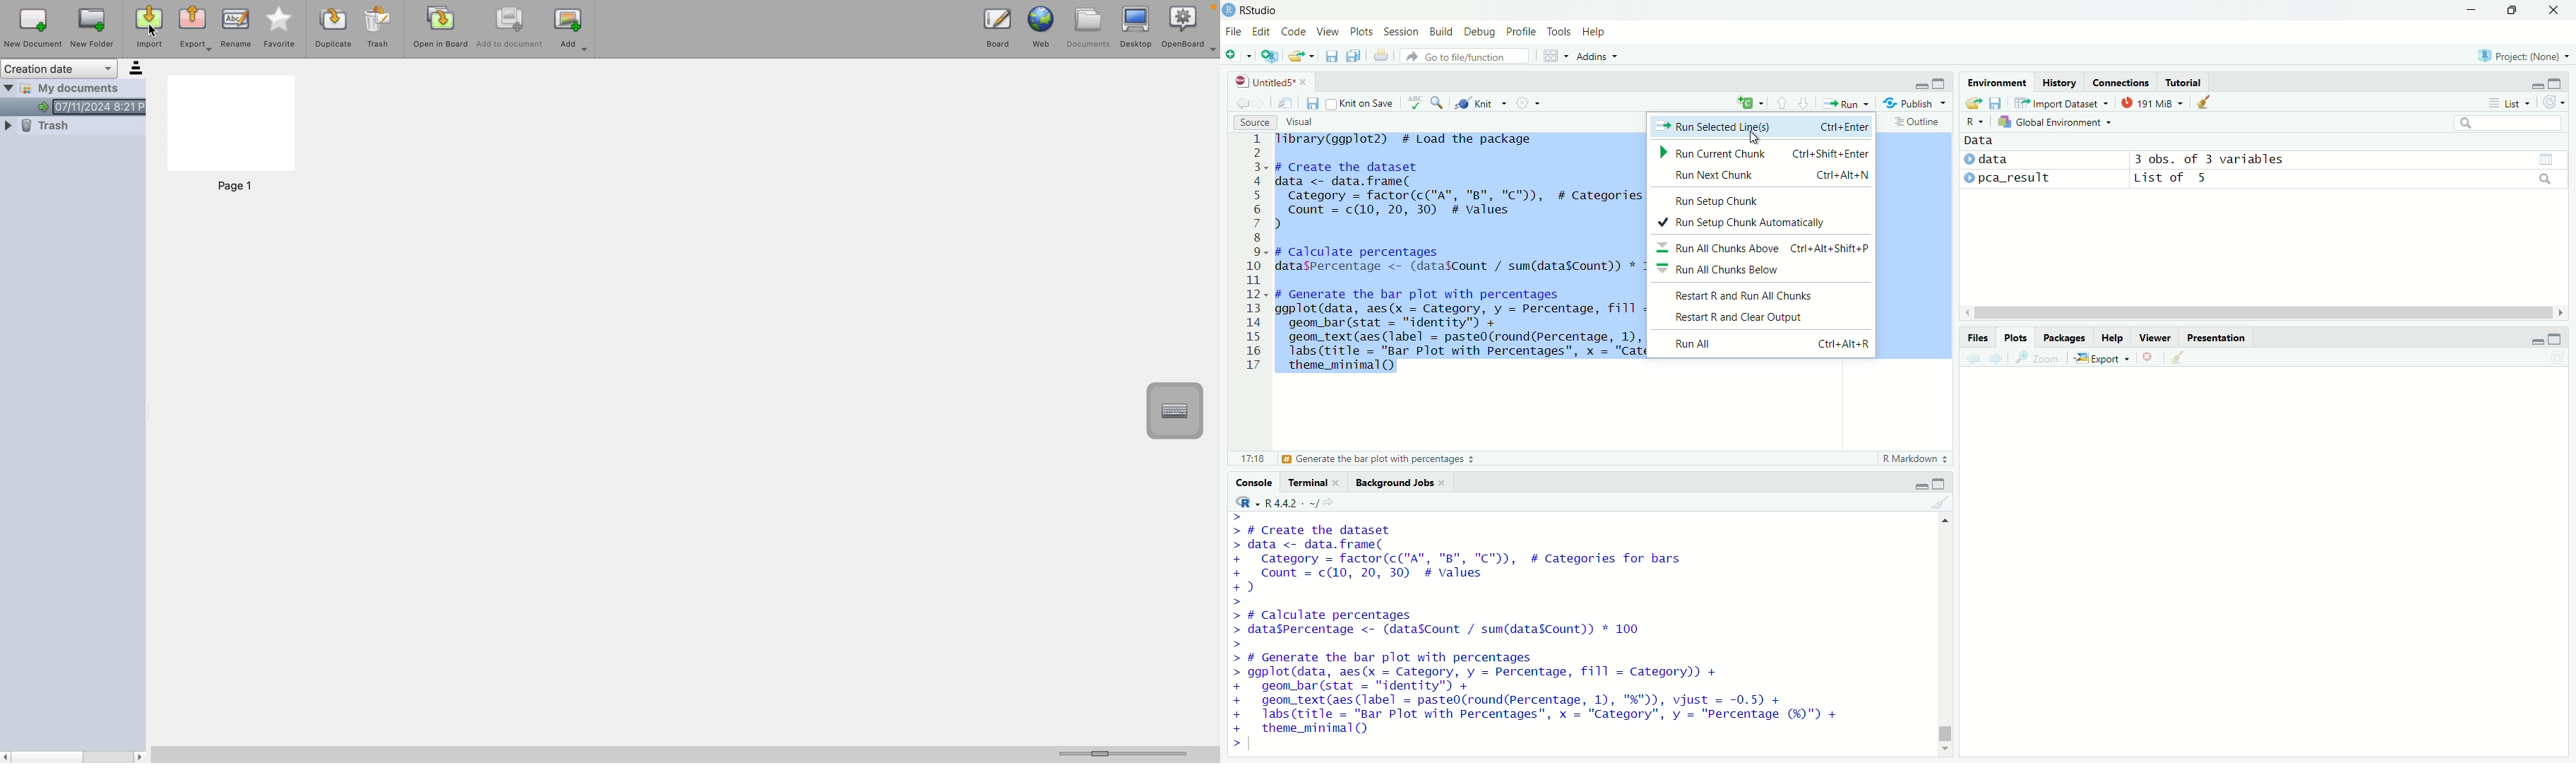 Image resolution: width=2576 pixels, height=784 pixels. Describe the element at coordinates (1313, 482) in the screenshot. I see `terminal` at that location.